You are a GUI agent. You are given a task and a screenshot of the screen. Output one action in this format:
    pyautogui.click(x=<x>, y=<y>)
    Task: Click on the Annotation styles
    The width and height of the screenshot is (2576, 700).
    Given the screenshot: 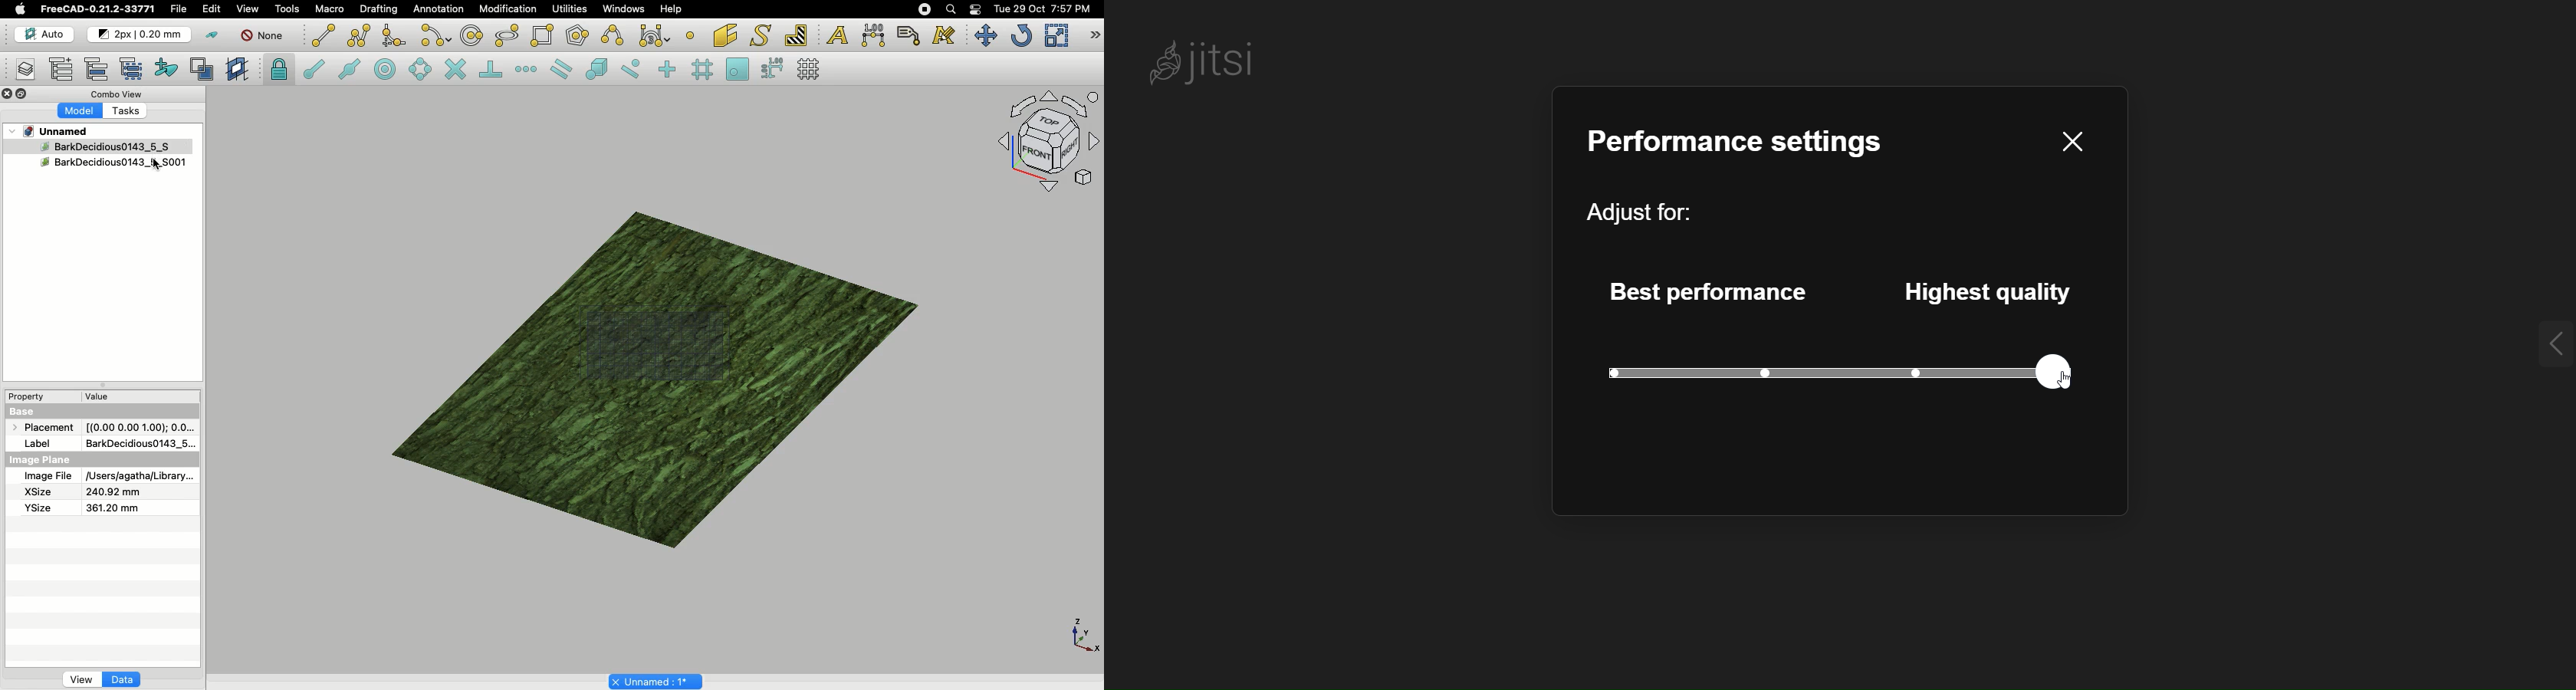 What is the action you would take?
    pyautogui.click(x=945, y=35)
    